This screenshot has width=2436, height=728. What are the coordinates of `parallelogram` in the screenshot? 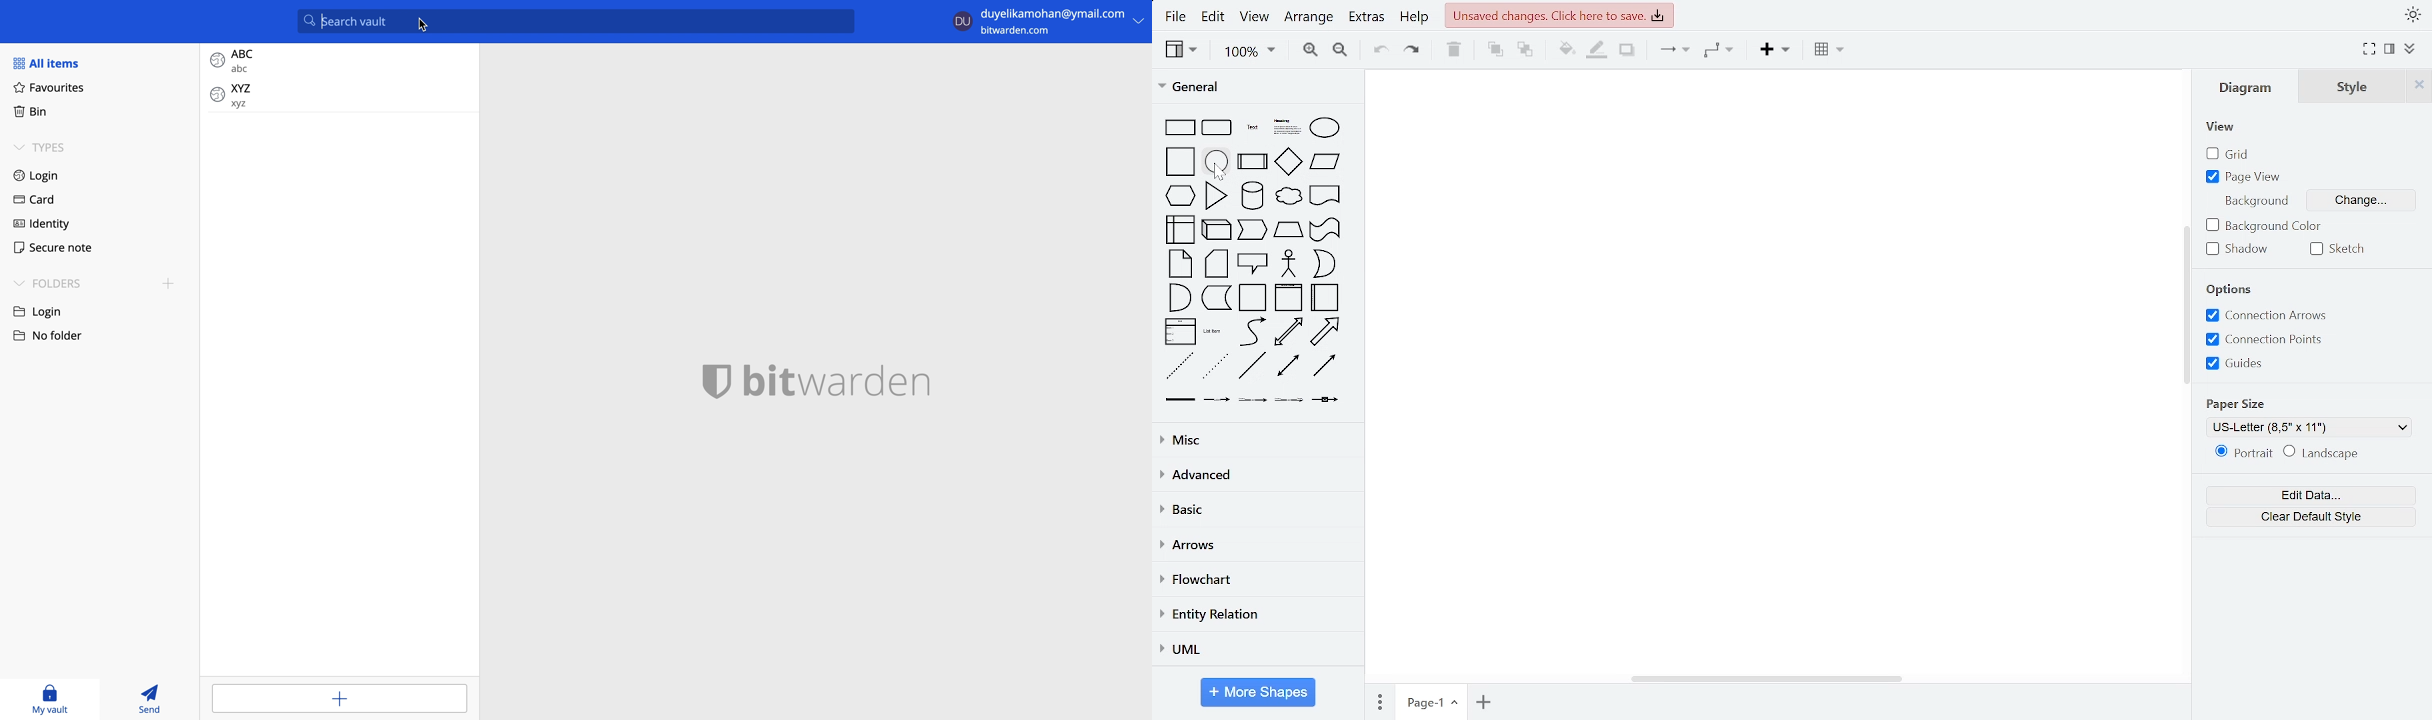 It's located at (1325, 163).